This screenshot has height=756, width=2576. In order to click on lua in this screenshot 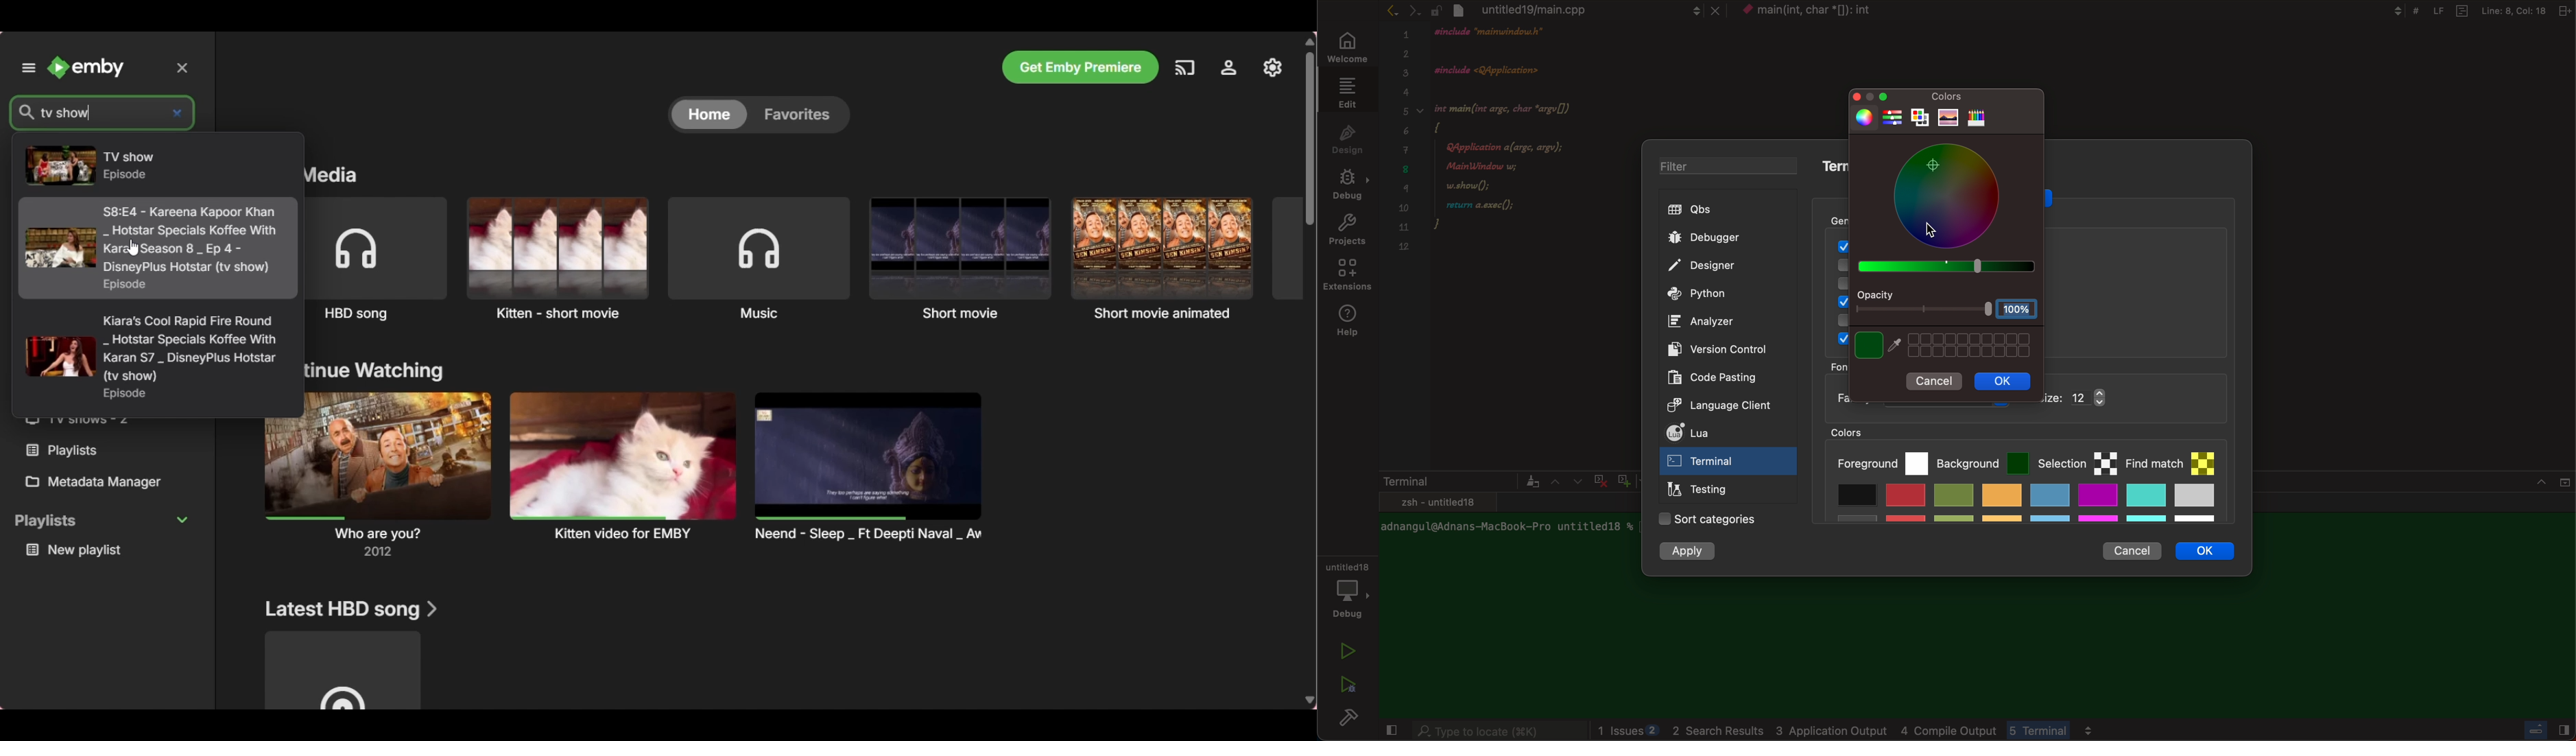, I will do `click(1715, 434)`.